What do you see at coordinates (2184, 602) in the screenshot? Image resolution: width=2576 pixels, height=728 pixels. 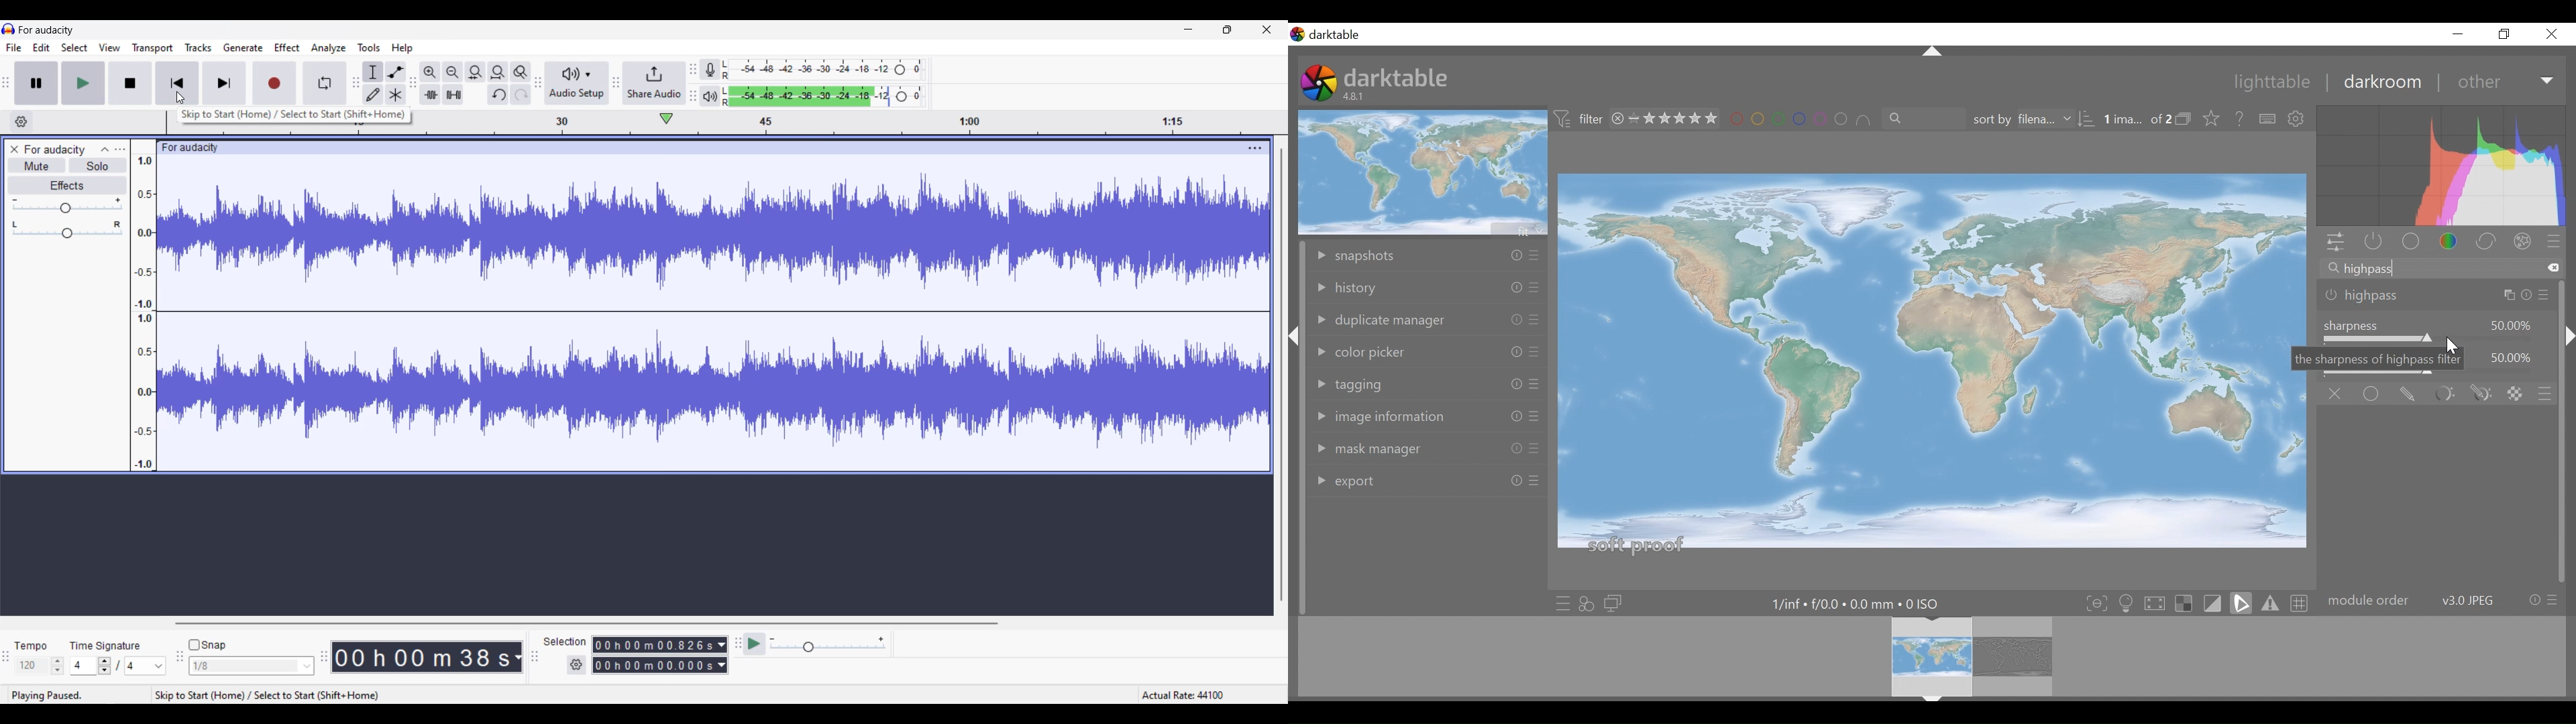 I see `toggle indication of raw overexposure` at bounding box center [2184, 602].